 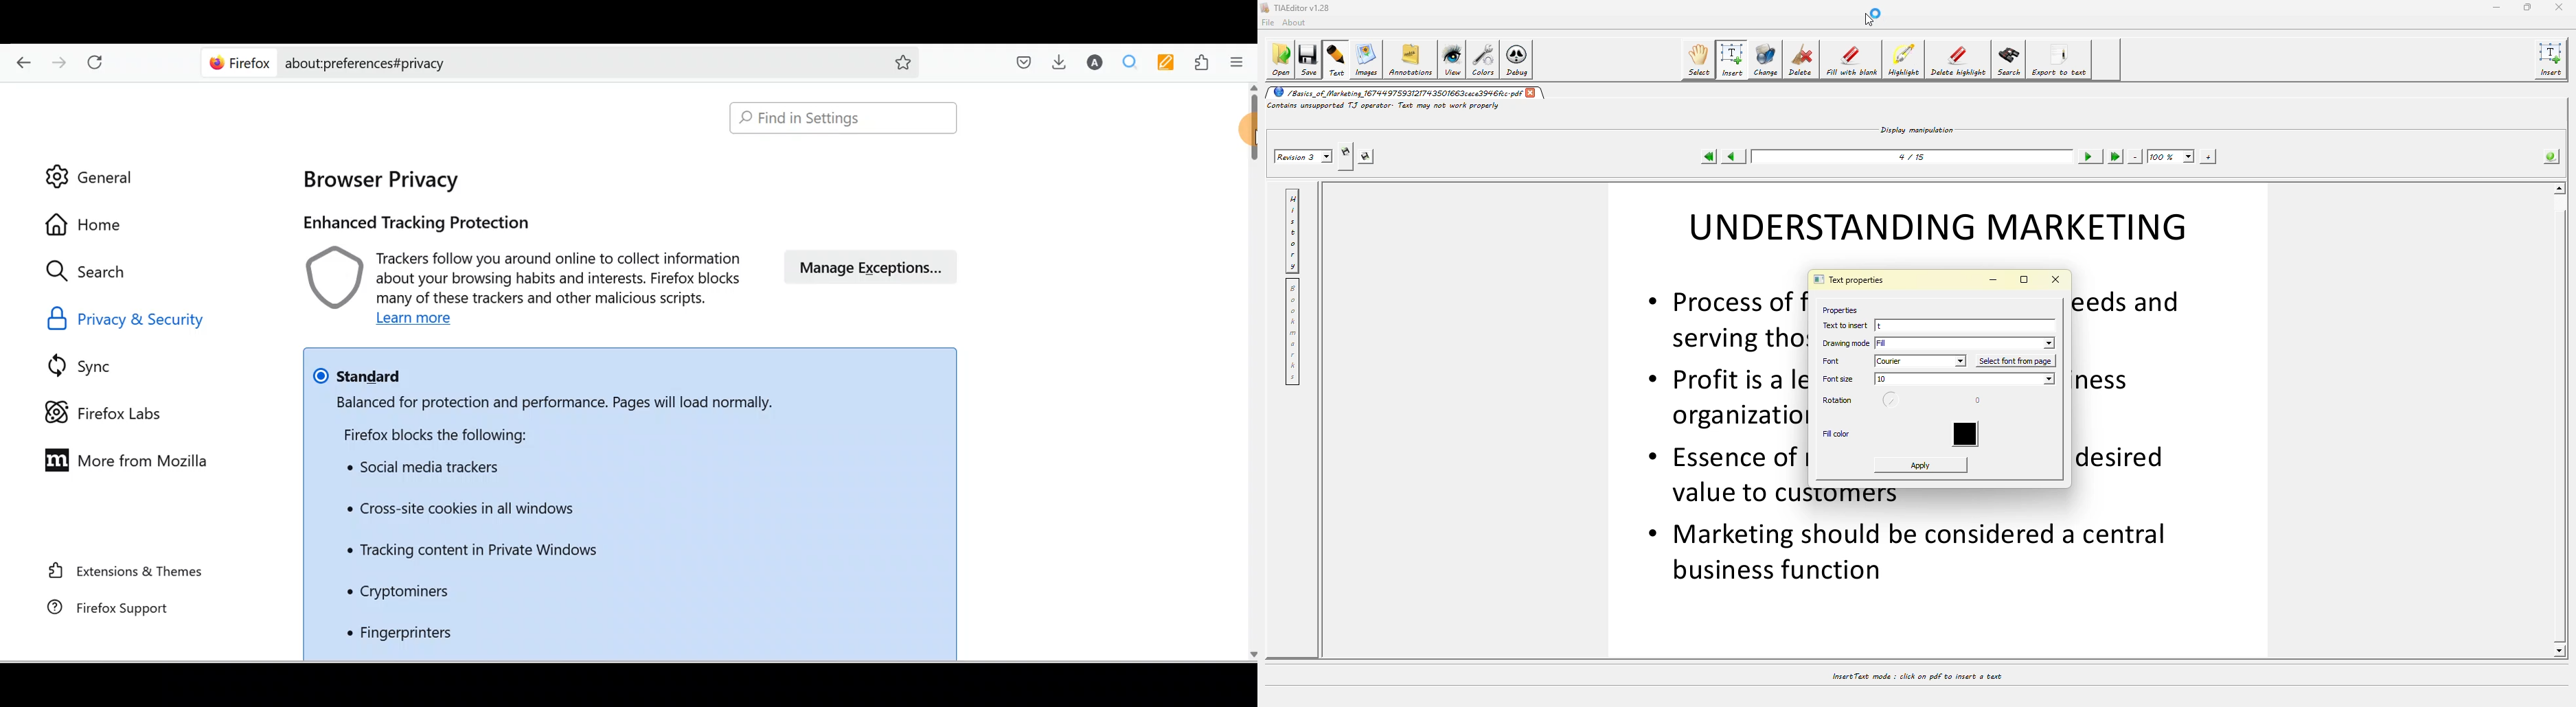 What do you see at coordinates (1127, 62) in the screenshot?
I see `Multiple search and higlight` at bounding box center [1127, 62].